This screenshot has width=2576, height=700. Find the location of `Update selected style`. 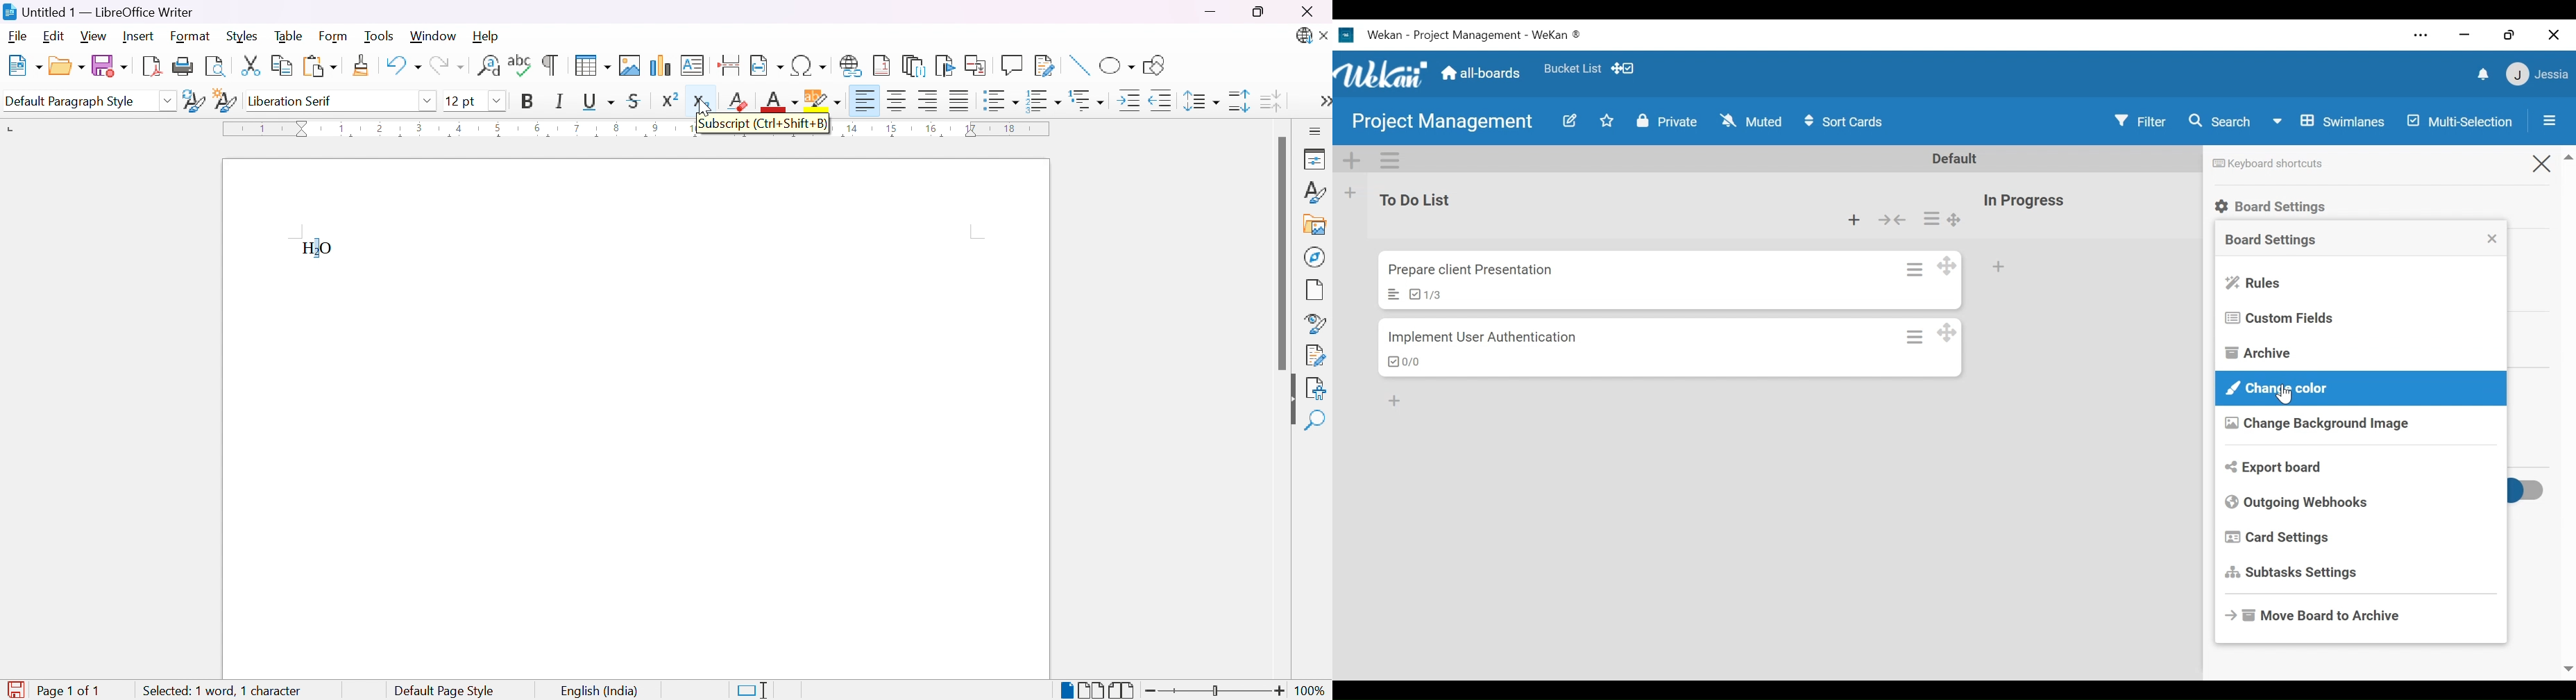

Update selected style is located at coordinates (194, 101).